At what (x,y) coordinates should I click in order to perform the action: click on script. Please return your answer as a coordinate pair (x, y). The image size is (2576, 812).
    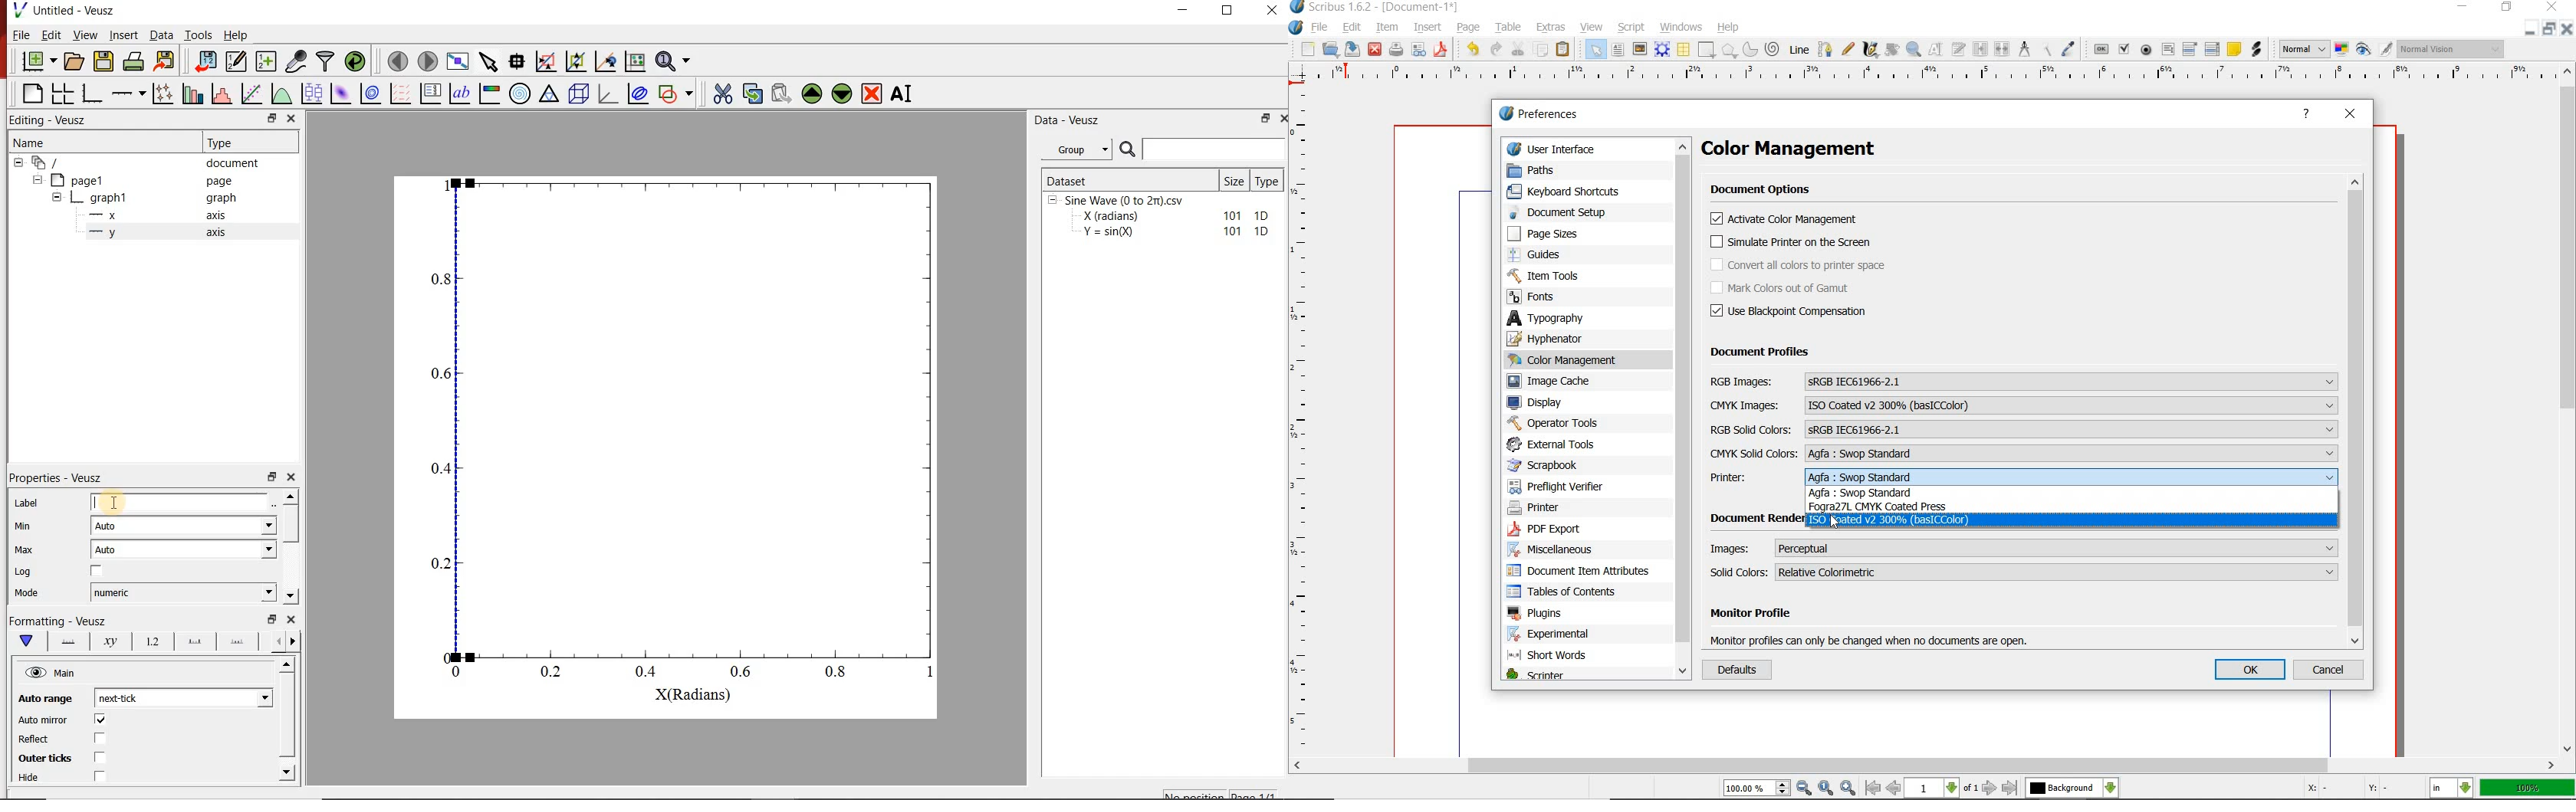
    Looking at the image, I should click on (1632, 28).